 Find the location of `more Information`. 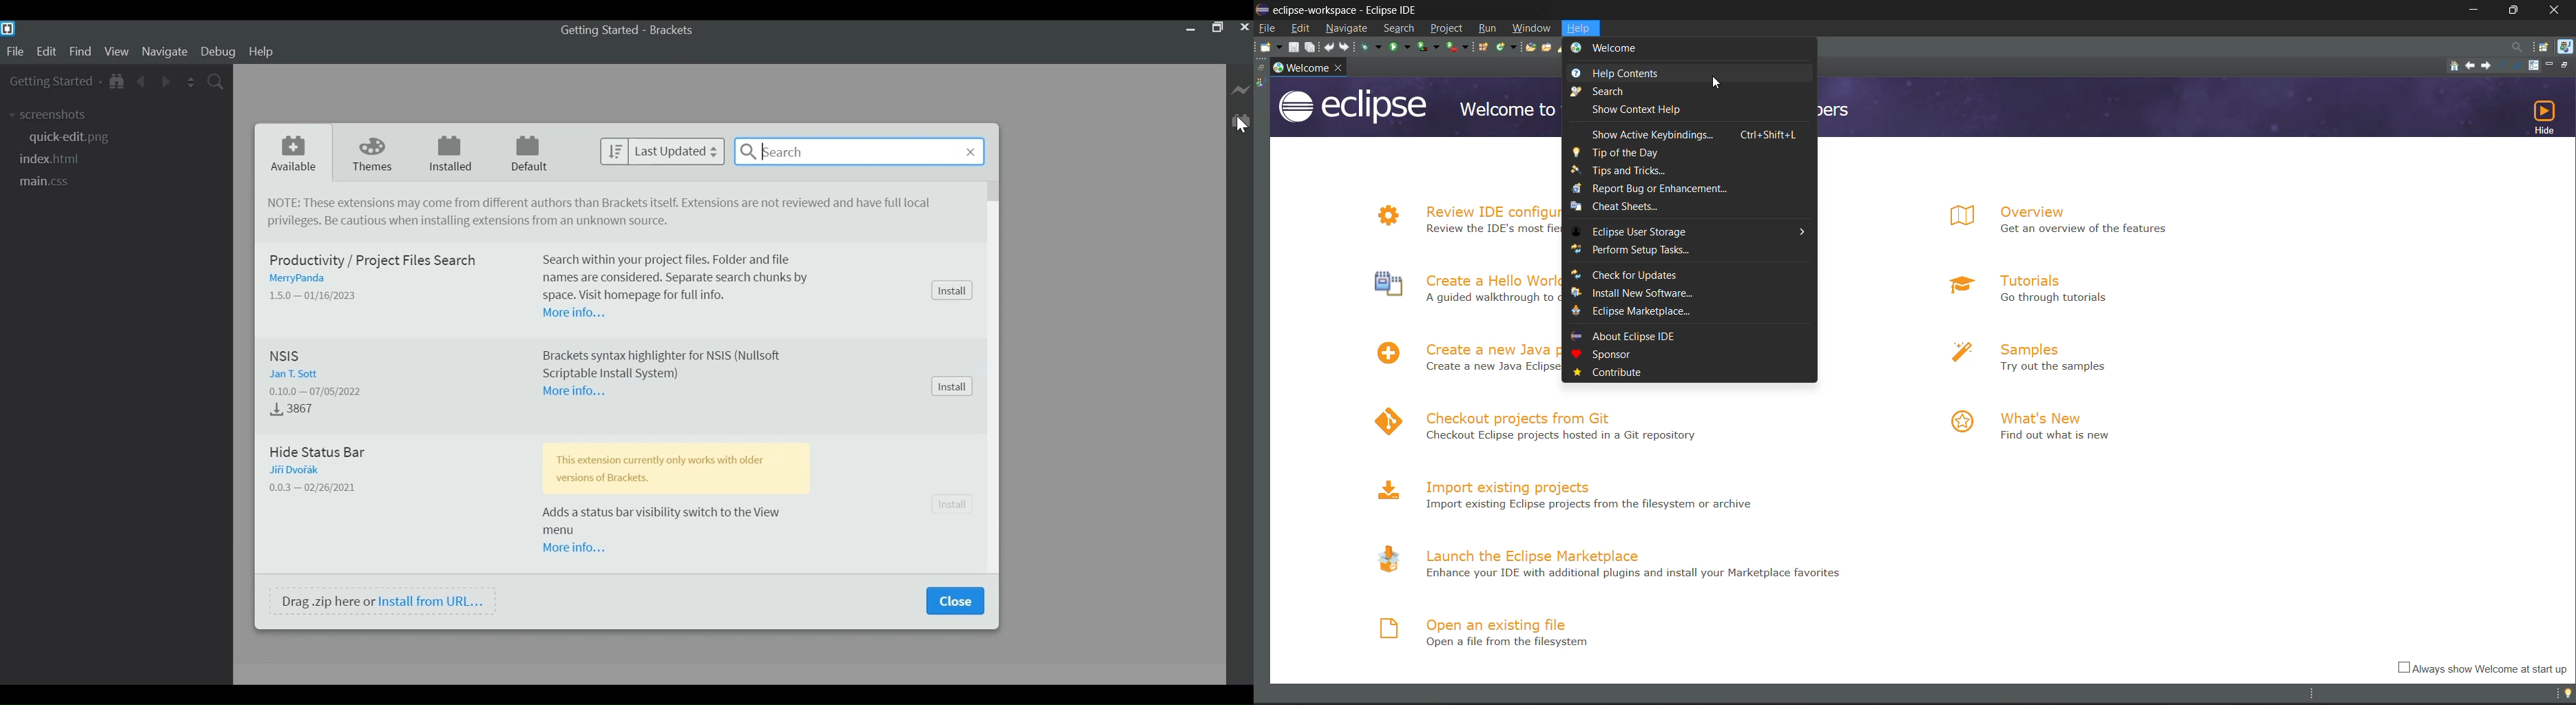

more Information is located at coordinates (581, 313).